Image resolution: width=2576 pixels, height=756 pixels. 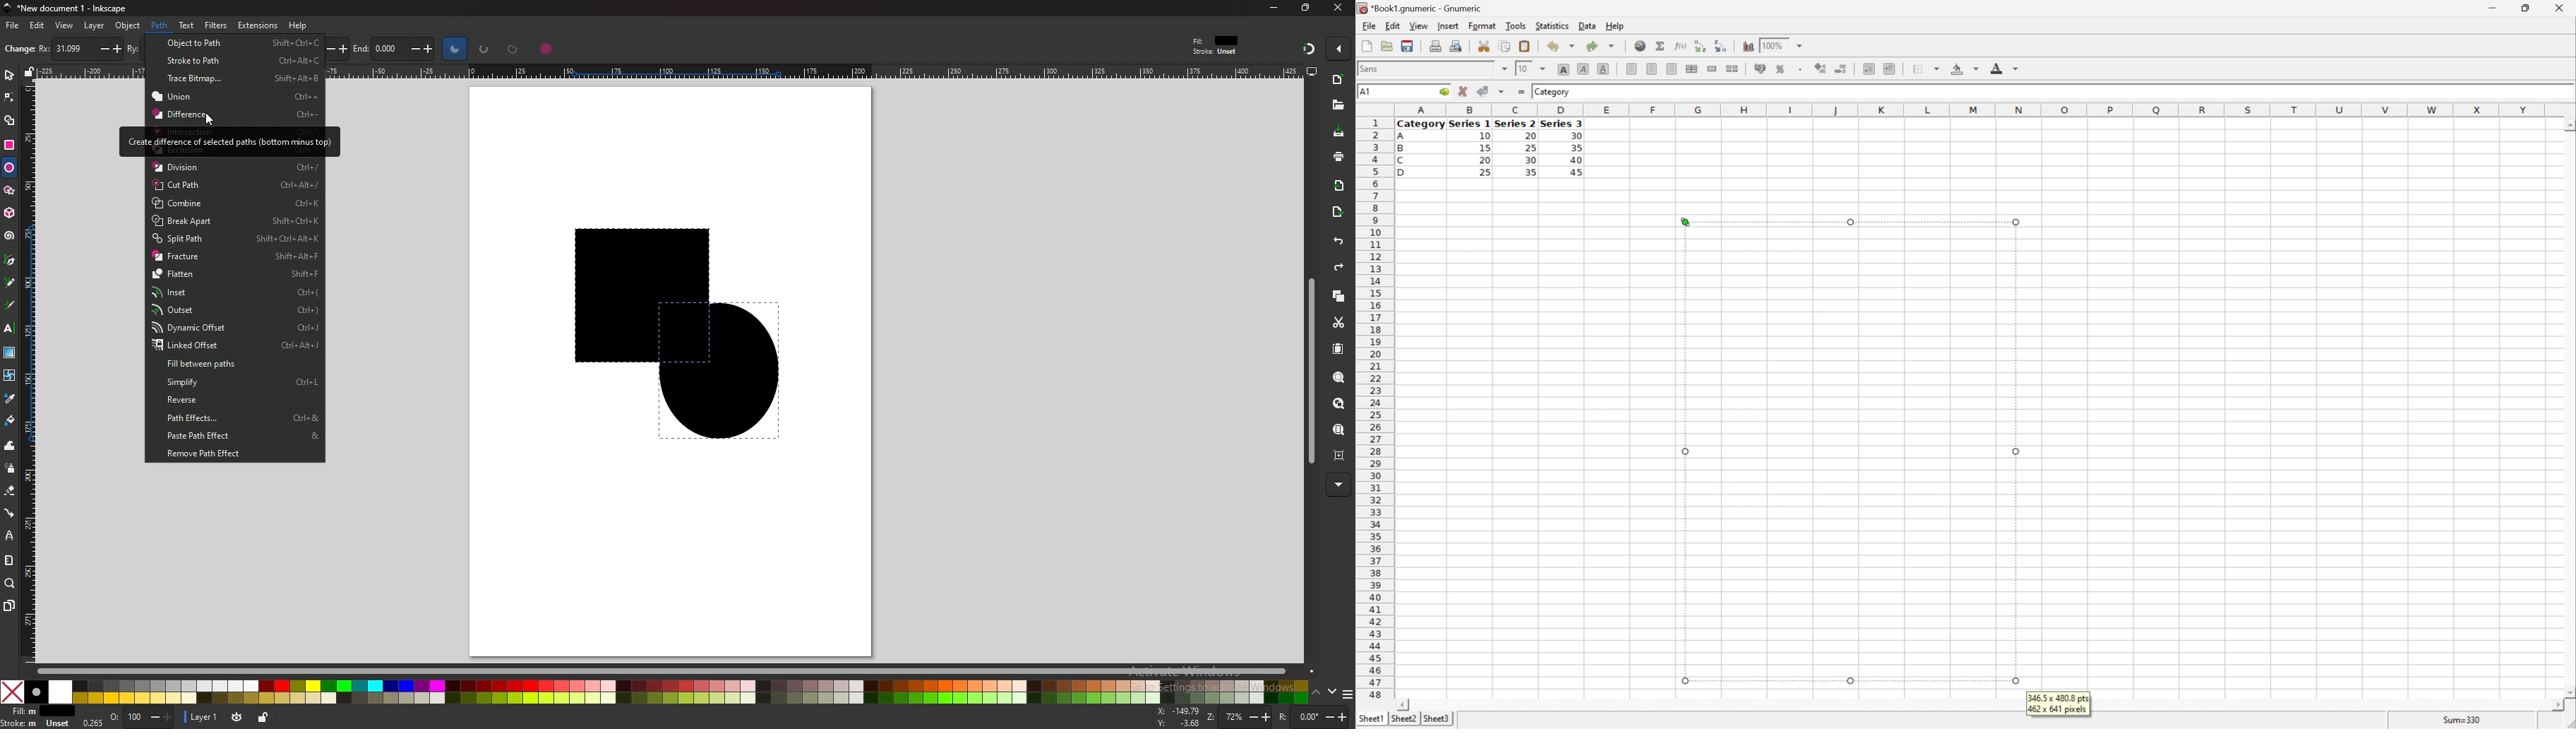 I want to click on Sheet1, so click(x=1371, y=719).